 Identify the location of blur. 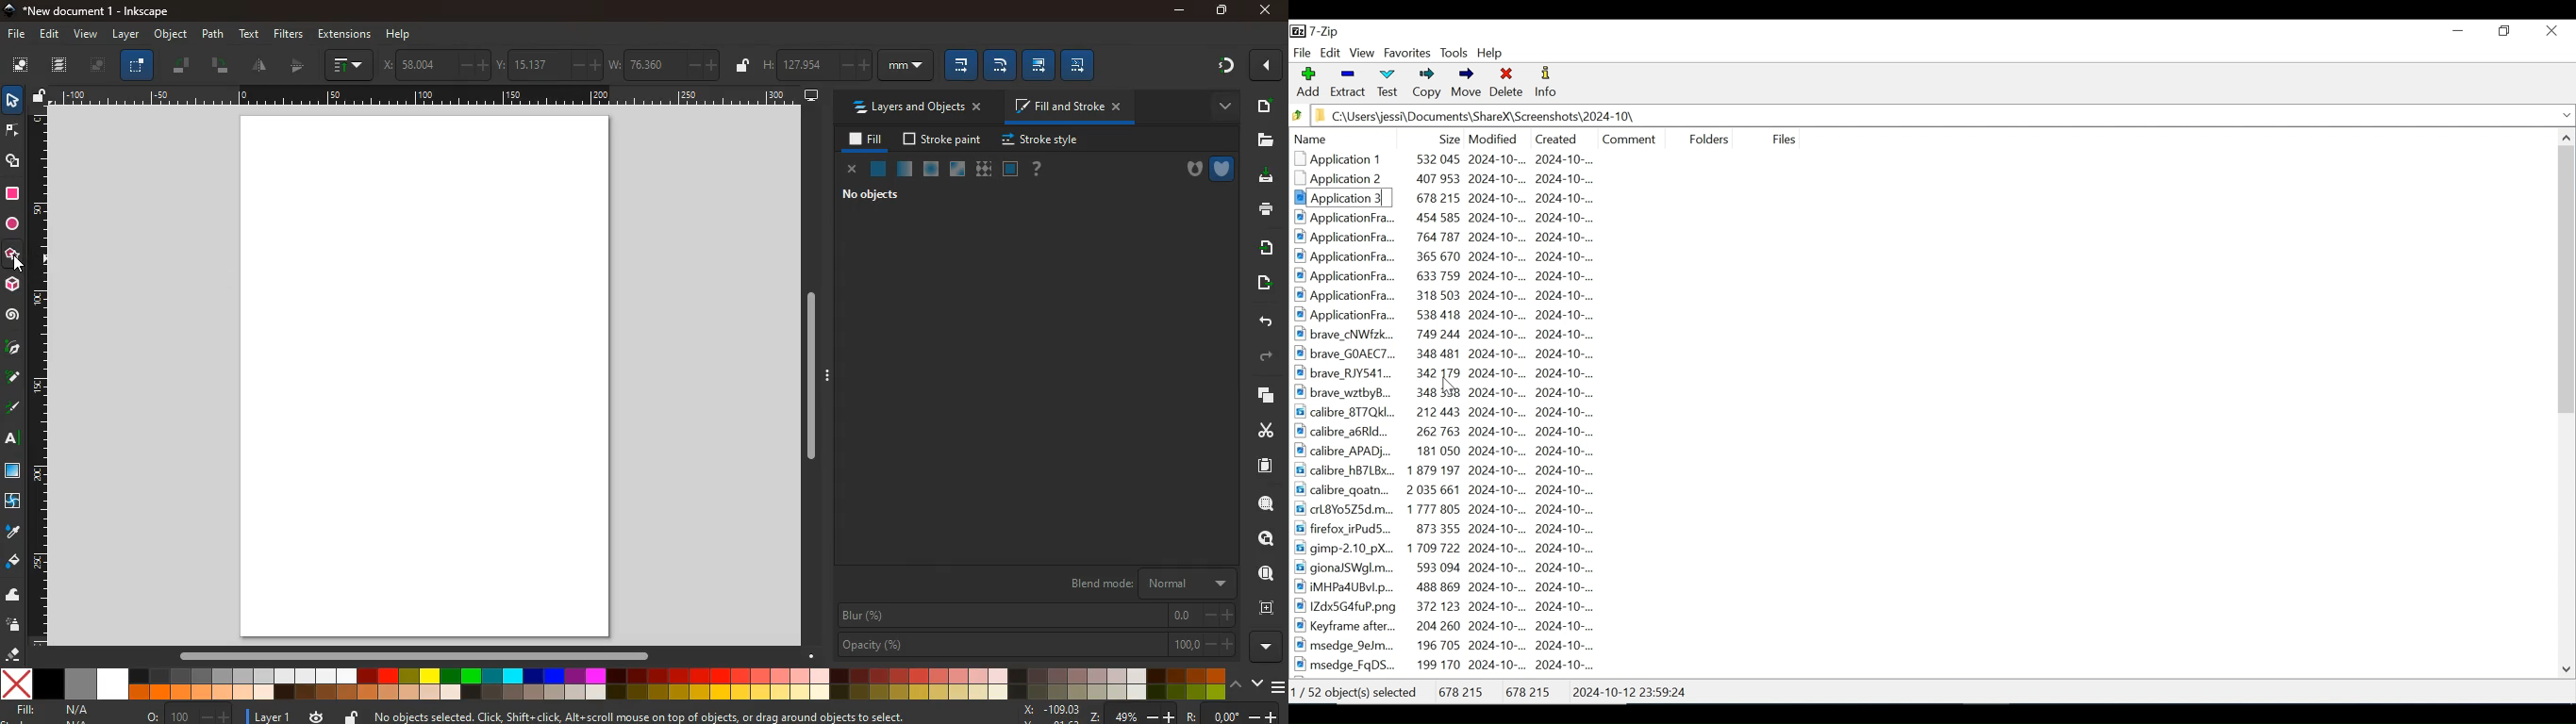
(1033, 616).